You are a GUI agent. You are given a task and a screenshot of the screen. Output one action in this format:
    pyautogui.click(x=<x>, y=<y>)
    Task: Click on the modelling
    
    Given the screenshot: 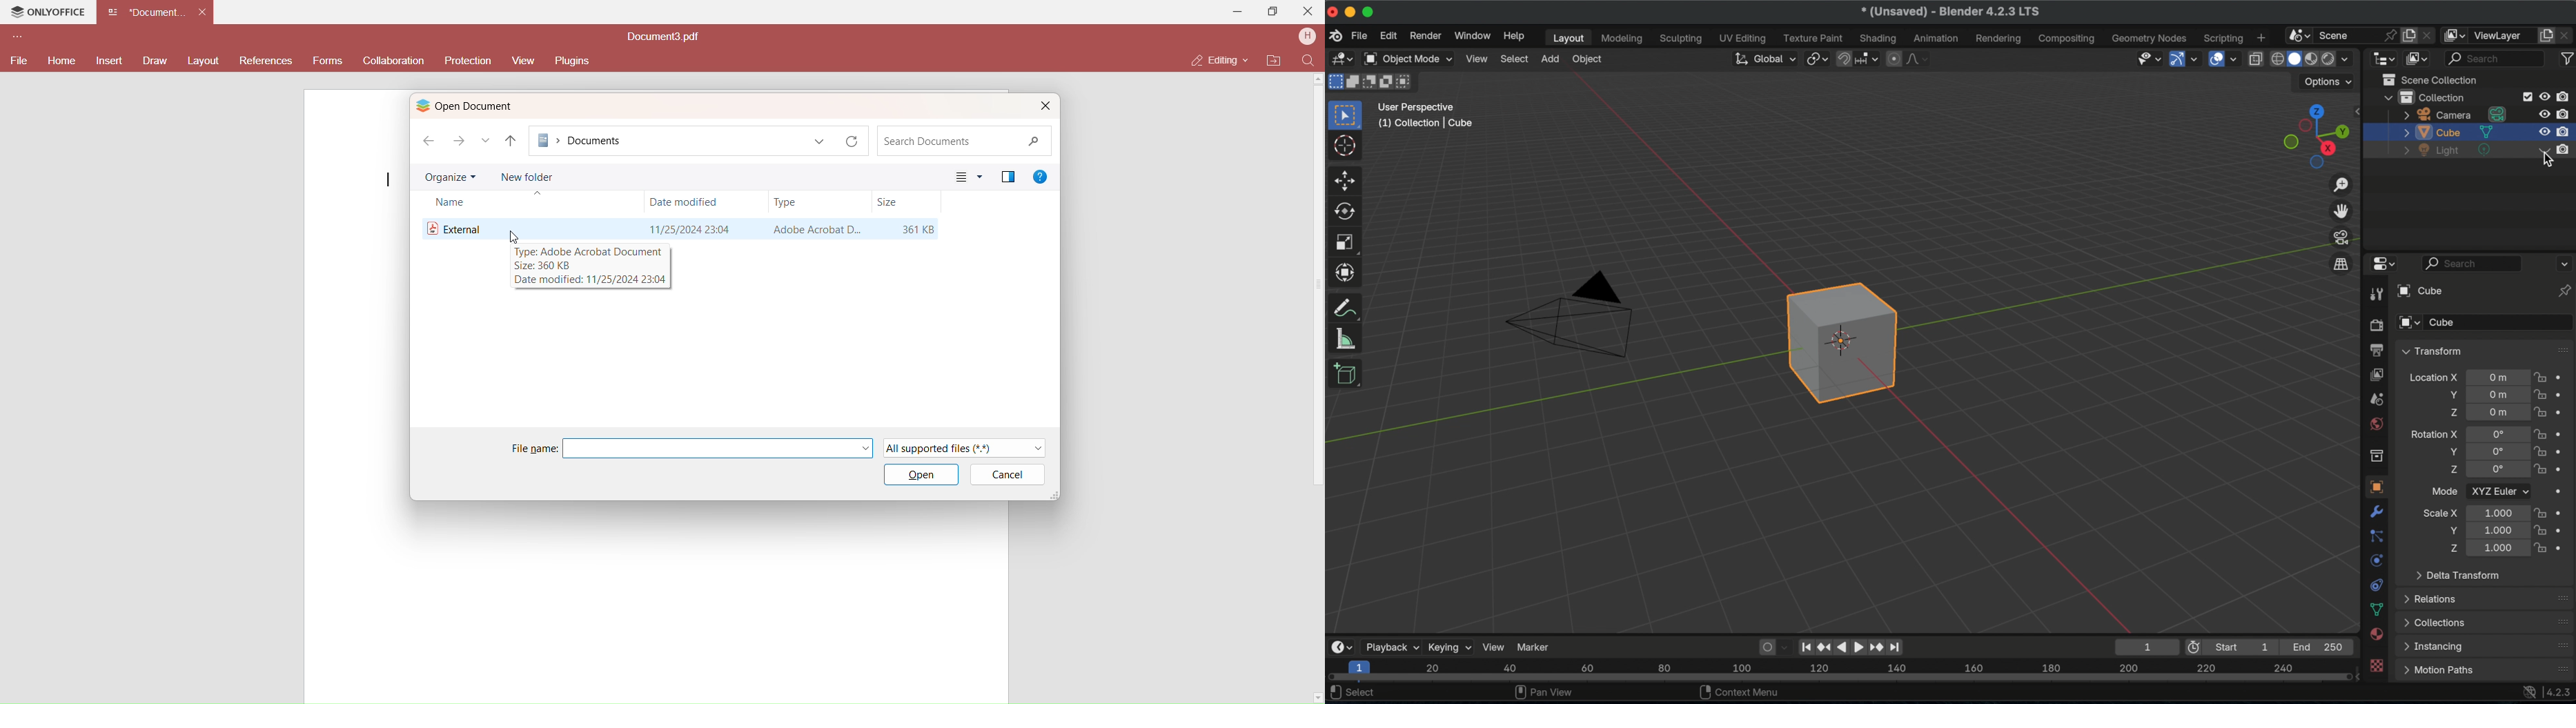 What is the action you would take?
    pyautogui.click(x=1621, y=38)
    